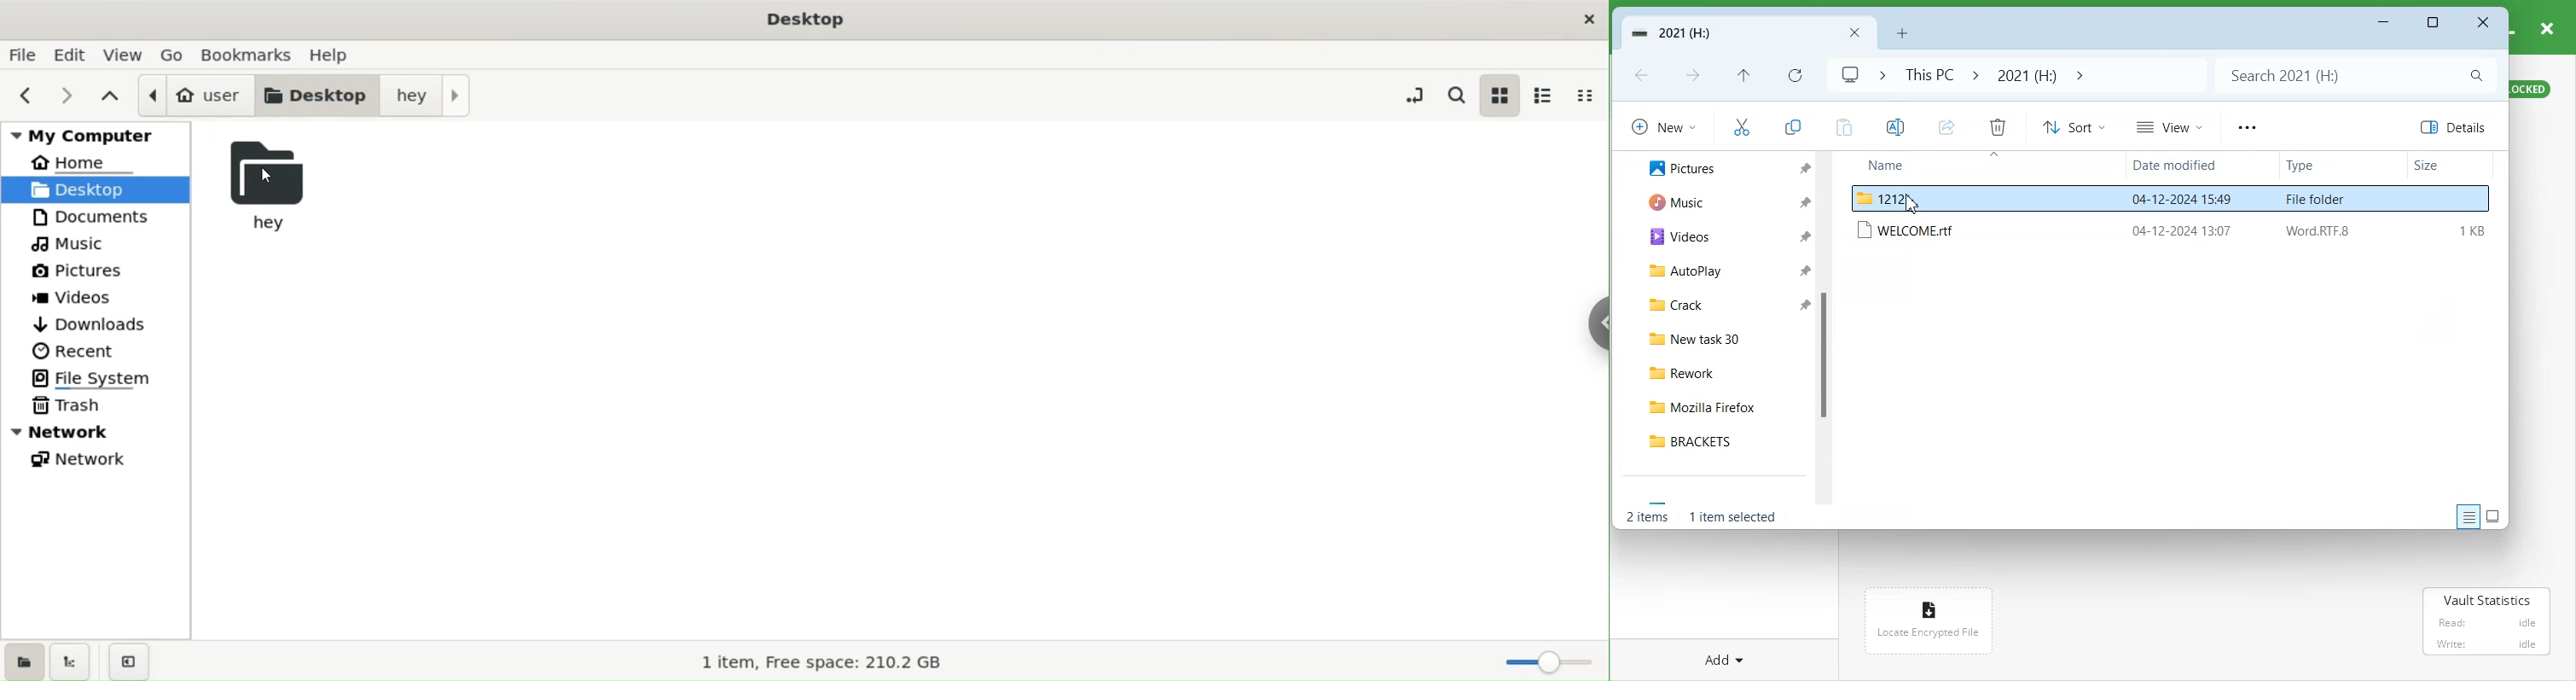 The image size is (2576, 700). I want to click on Pin a file, so click(1804, 236).